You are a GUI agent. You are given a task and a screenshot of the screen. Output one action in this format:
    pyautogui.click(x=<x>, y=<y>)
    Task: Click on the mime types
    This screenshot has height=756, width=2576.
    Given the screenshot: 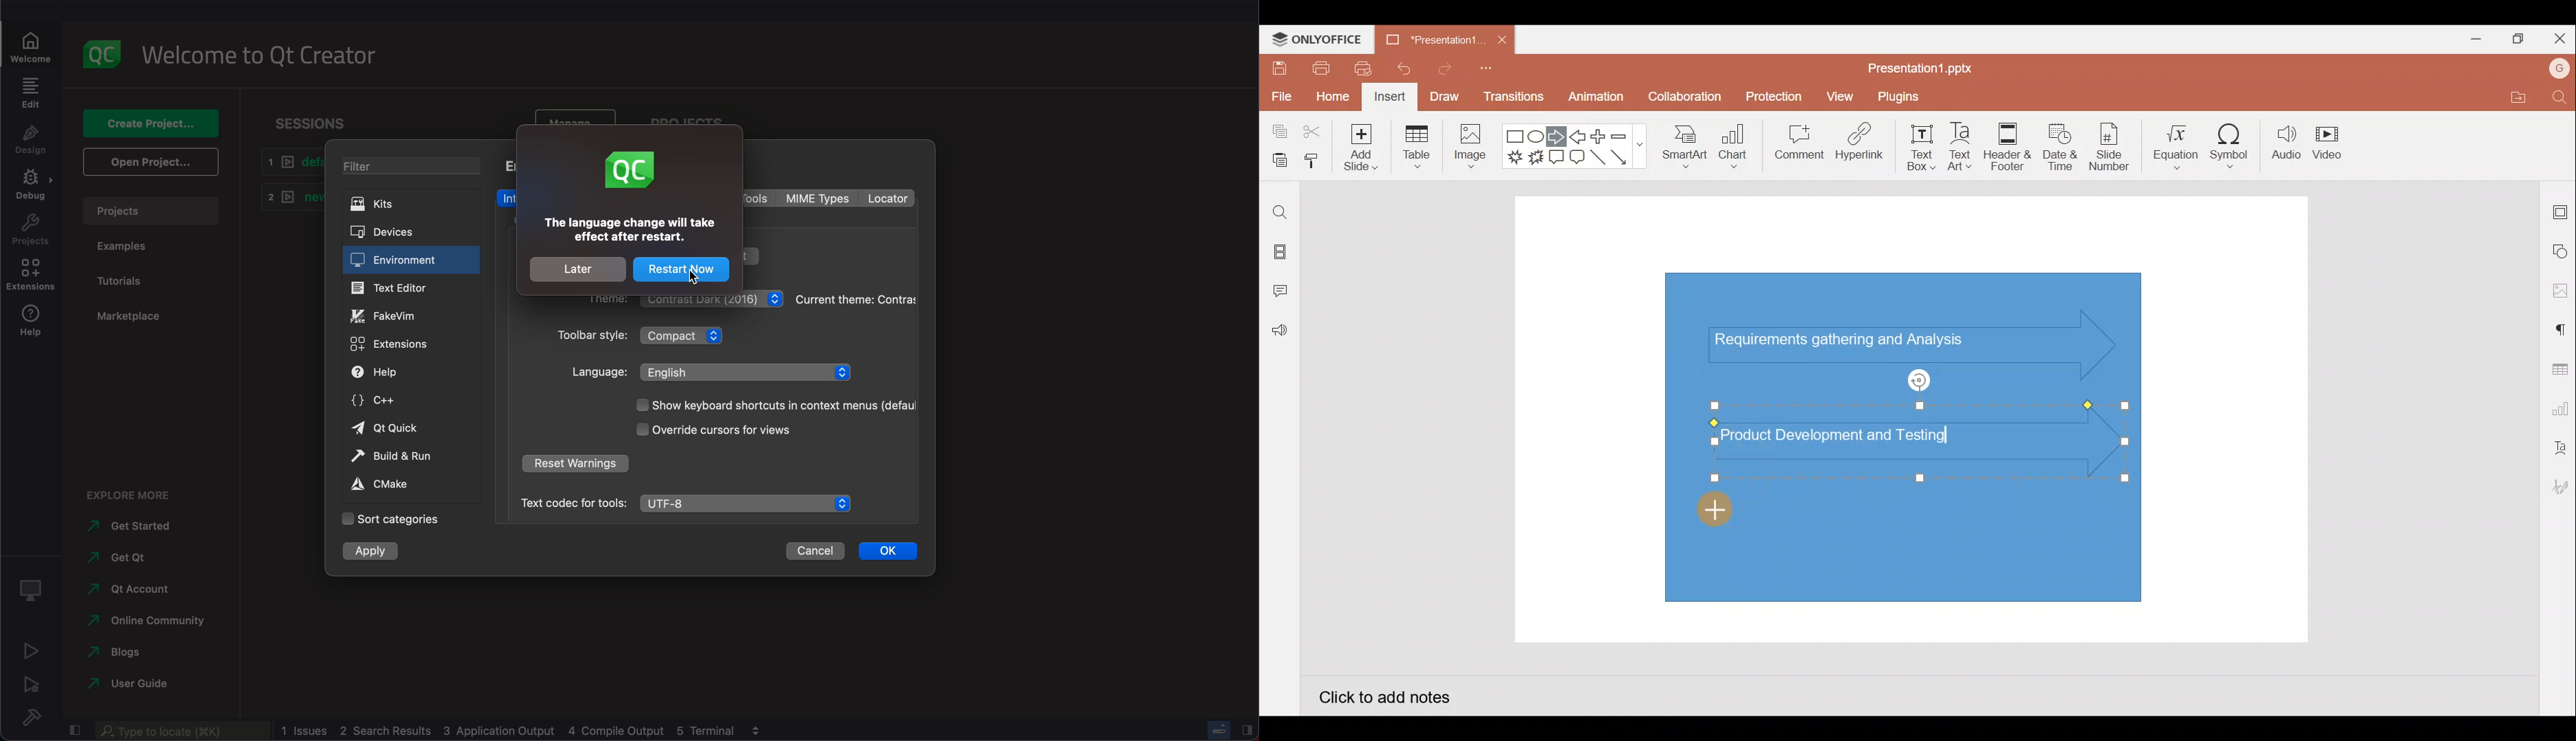 What is the action you would take?
    pyautogui.click(x=821, y=198)
    